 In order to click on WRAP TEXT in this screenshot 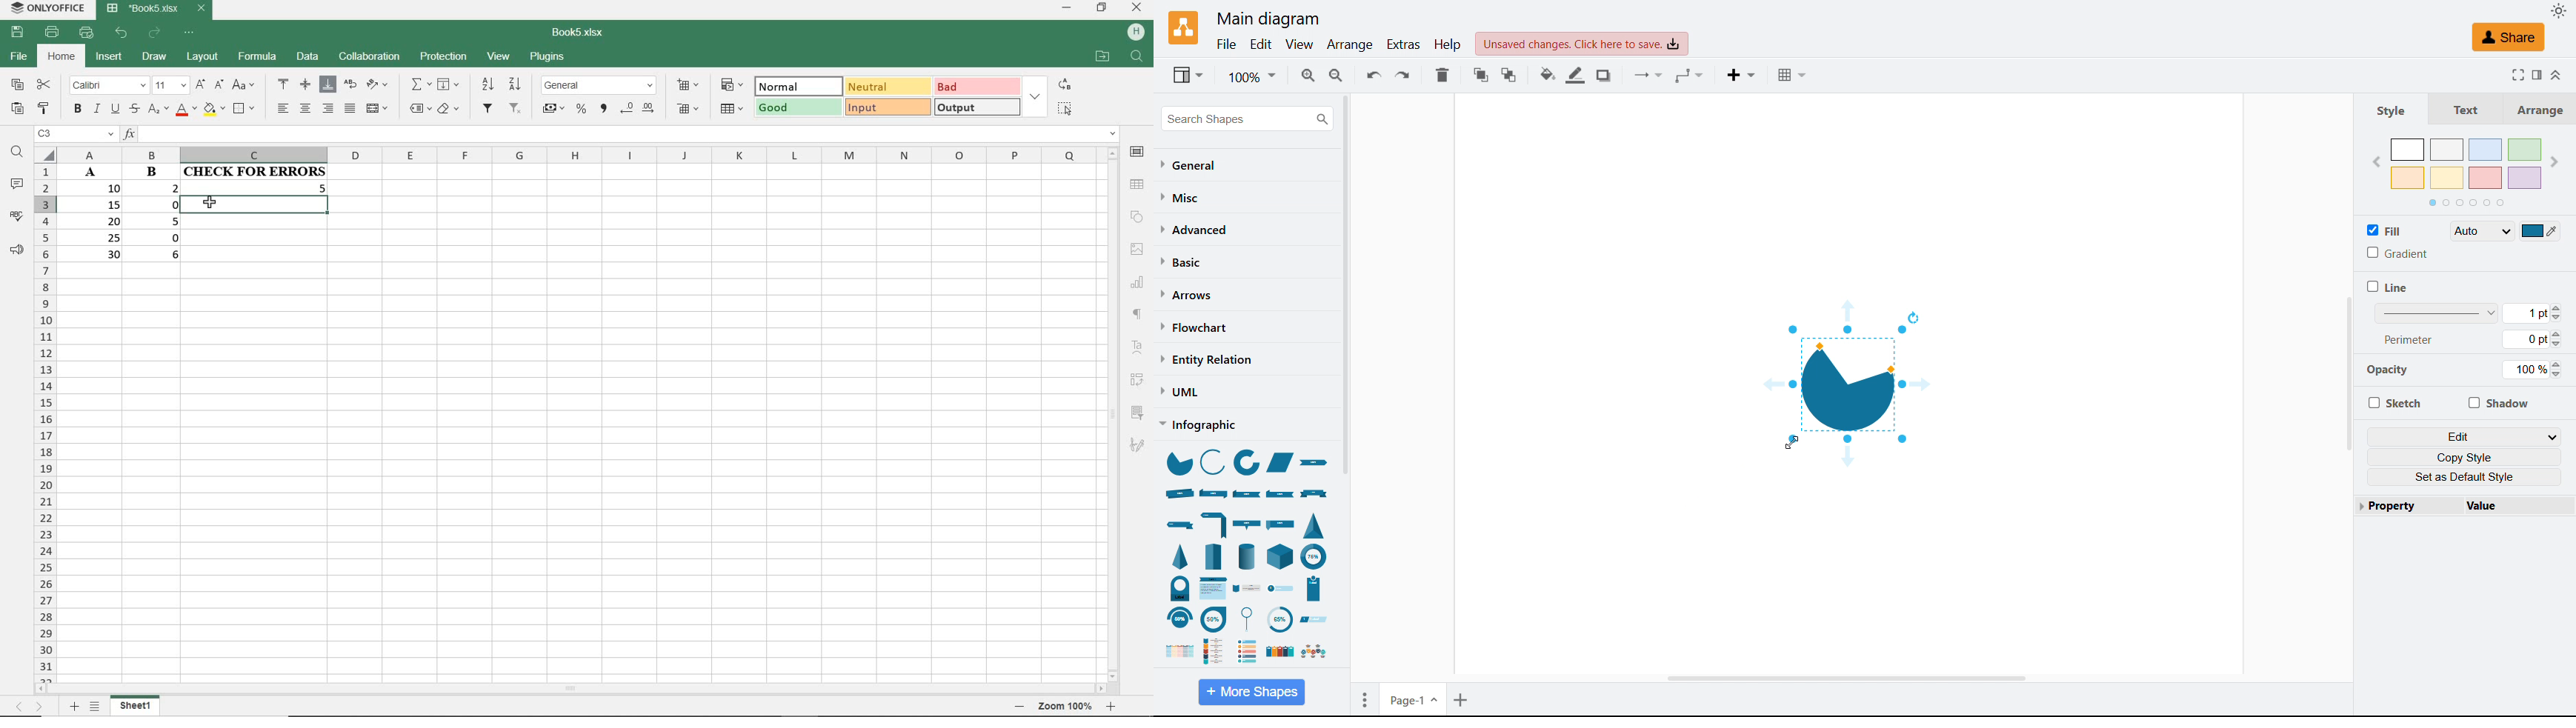, I will do `click(350, 85)`.